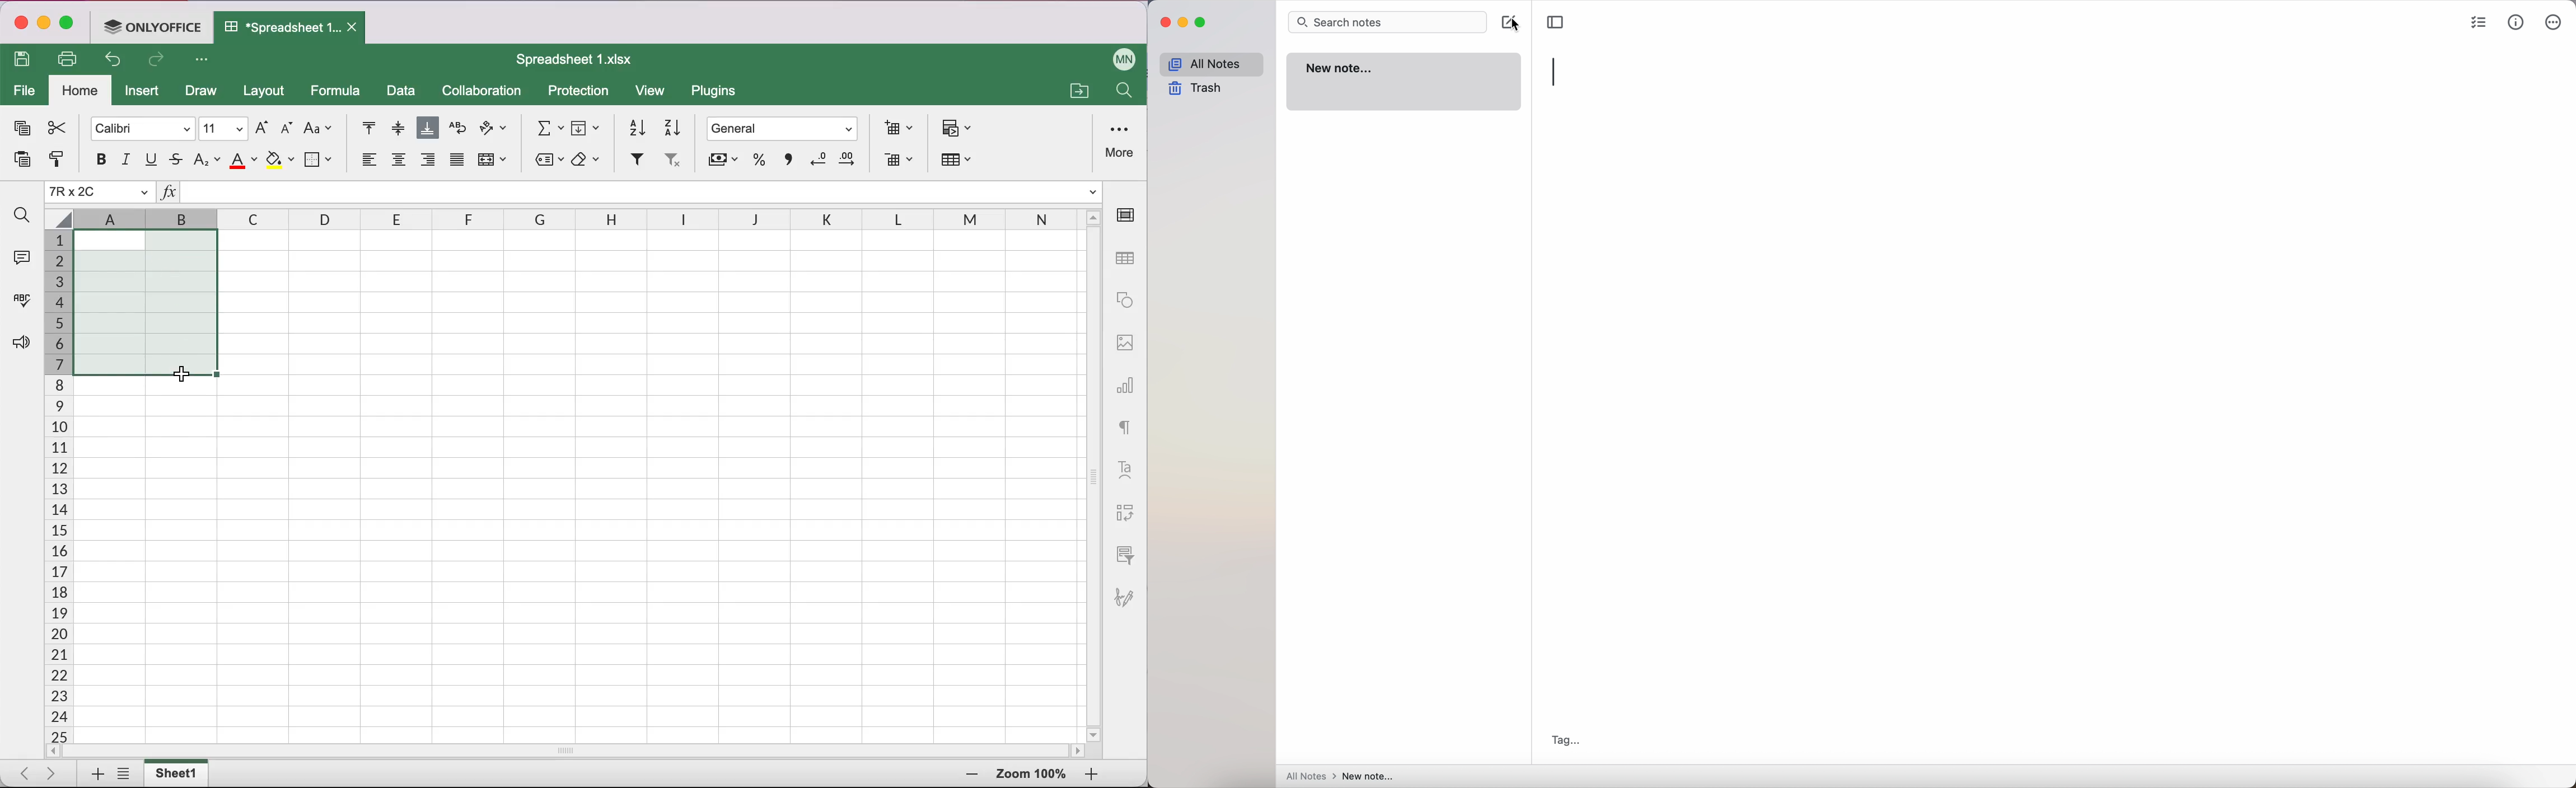 The width and height of the screenshot is (2576, 812). I want to click on add comma, so click(786, 163).